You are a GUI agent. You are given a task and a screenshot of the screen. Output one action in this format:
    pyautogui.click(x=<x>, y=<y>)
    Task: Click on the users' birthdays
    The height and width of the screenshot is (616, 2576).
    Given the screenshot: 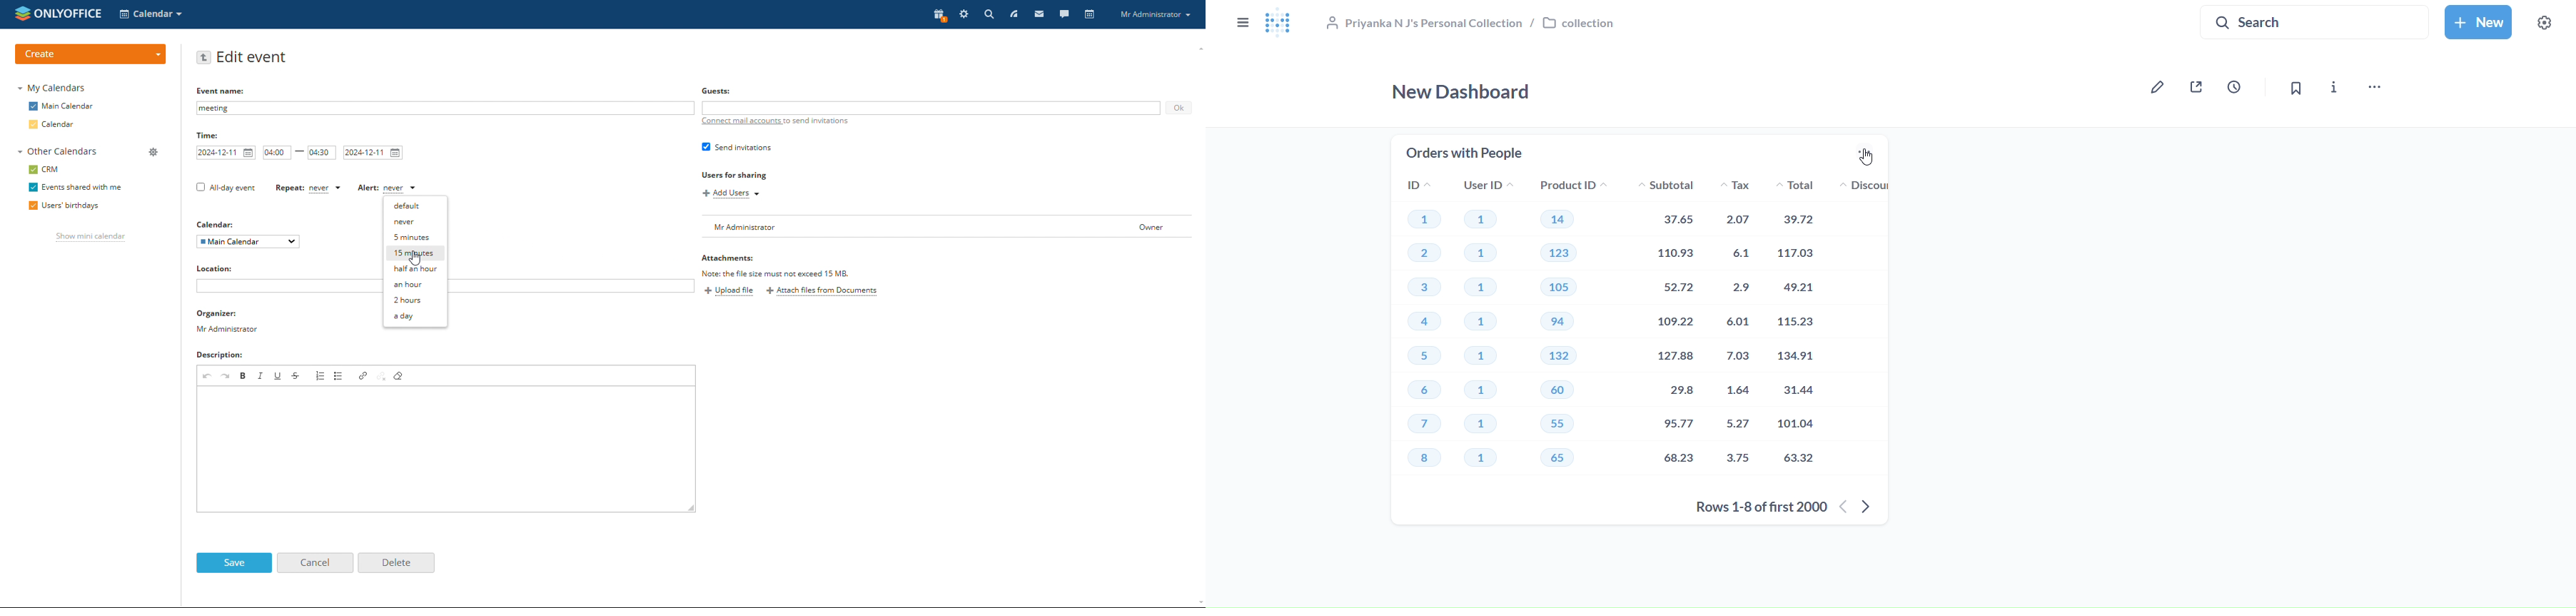 What is the action you would take?
    pyautogui.click(x=62, y=206)
    